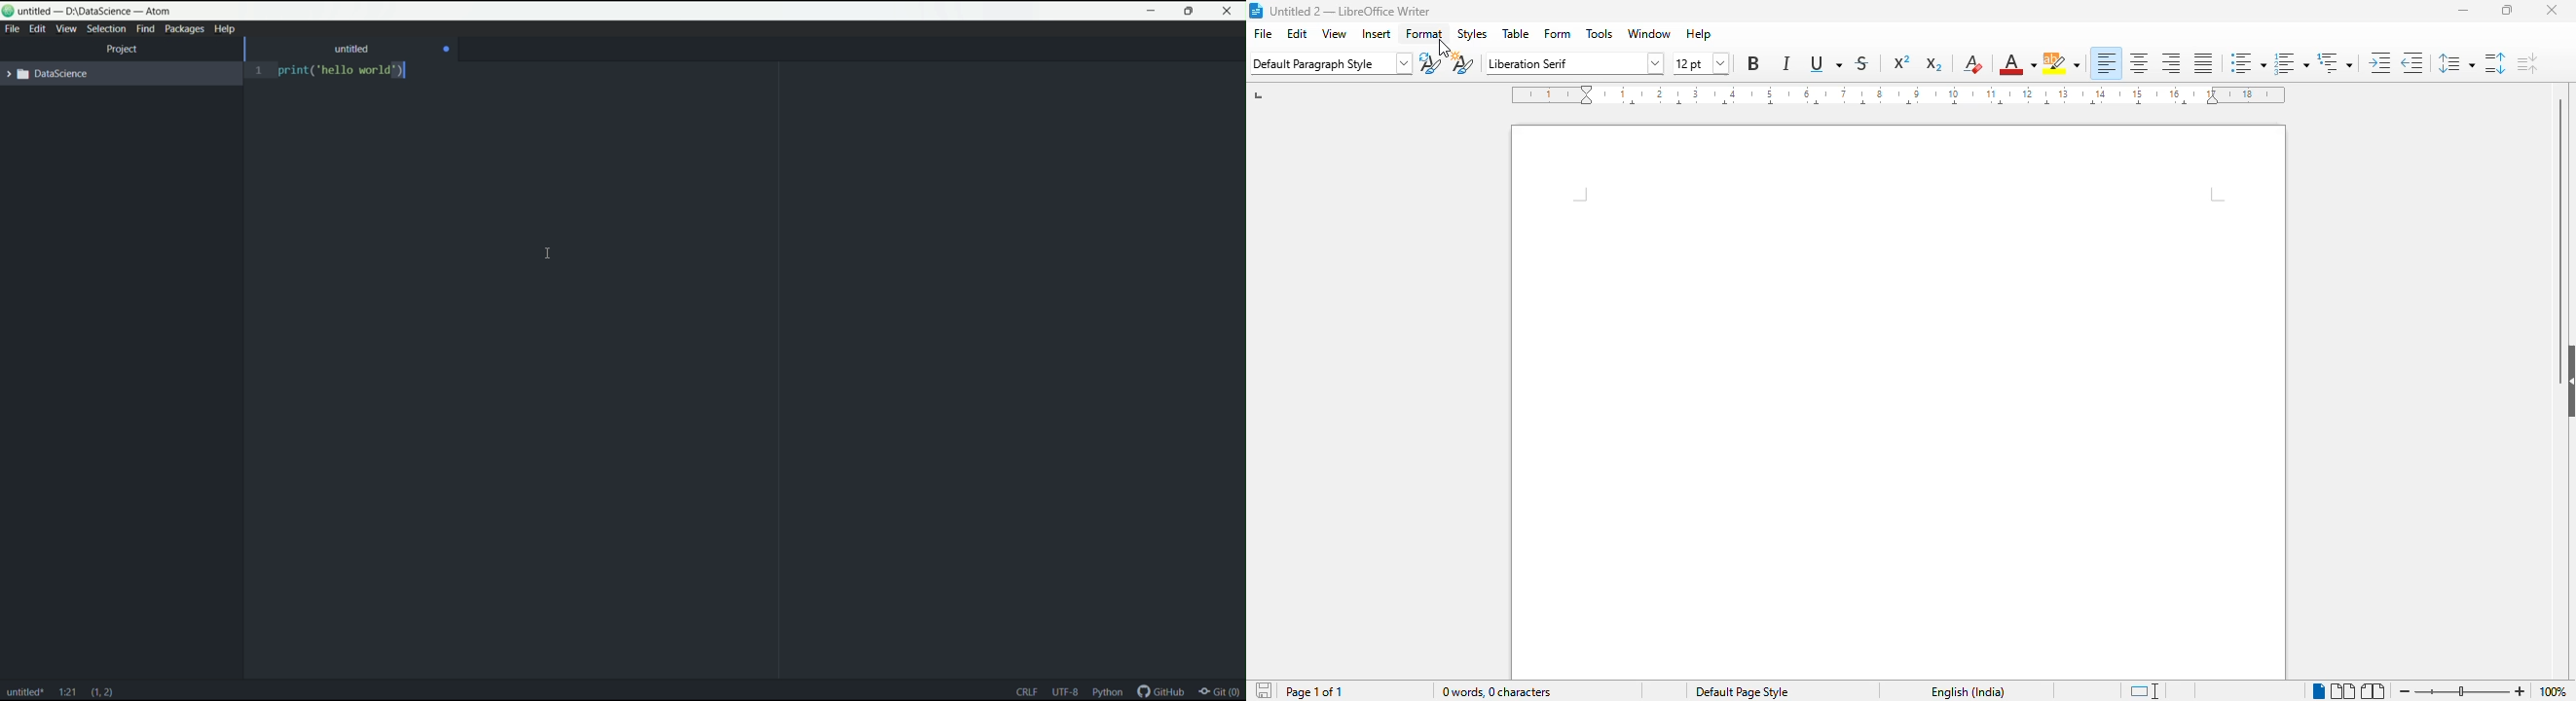 Image resolution: width=2576 pixels, height=728 pixels. I want to click on zoom factor, so click(2553, 692).